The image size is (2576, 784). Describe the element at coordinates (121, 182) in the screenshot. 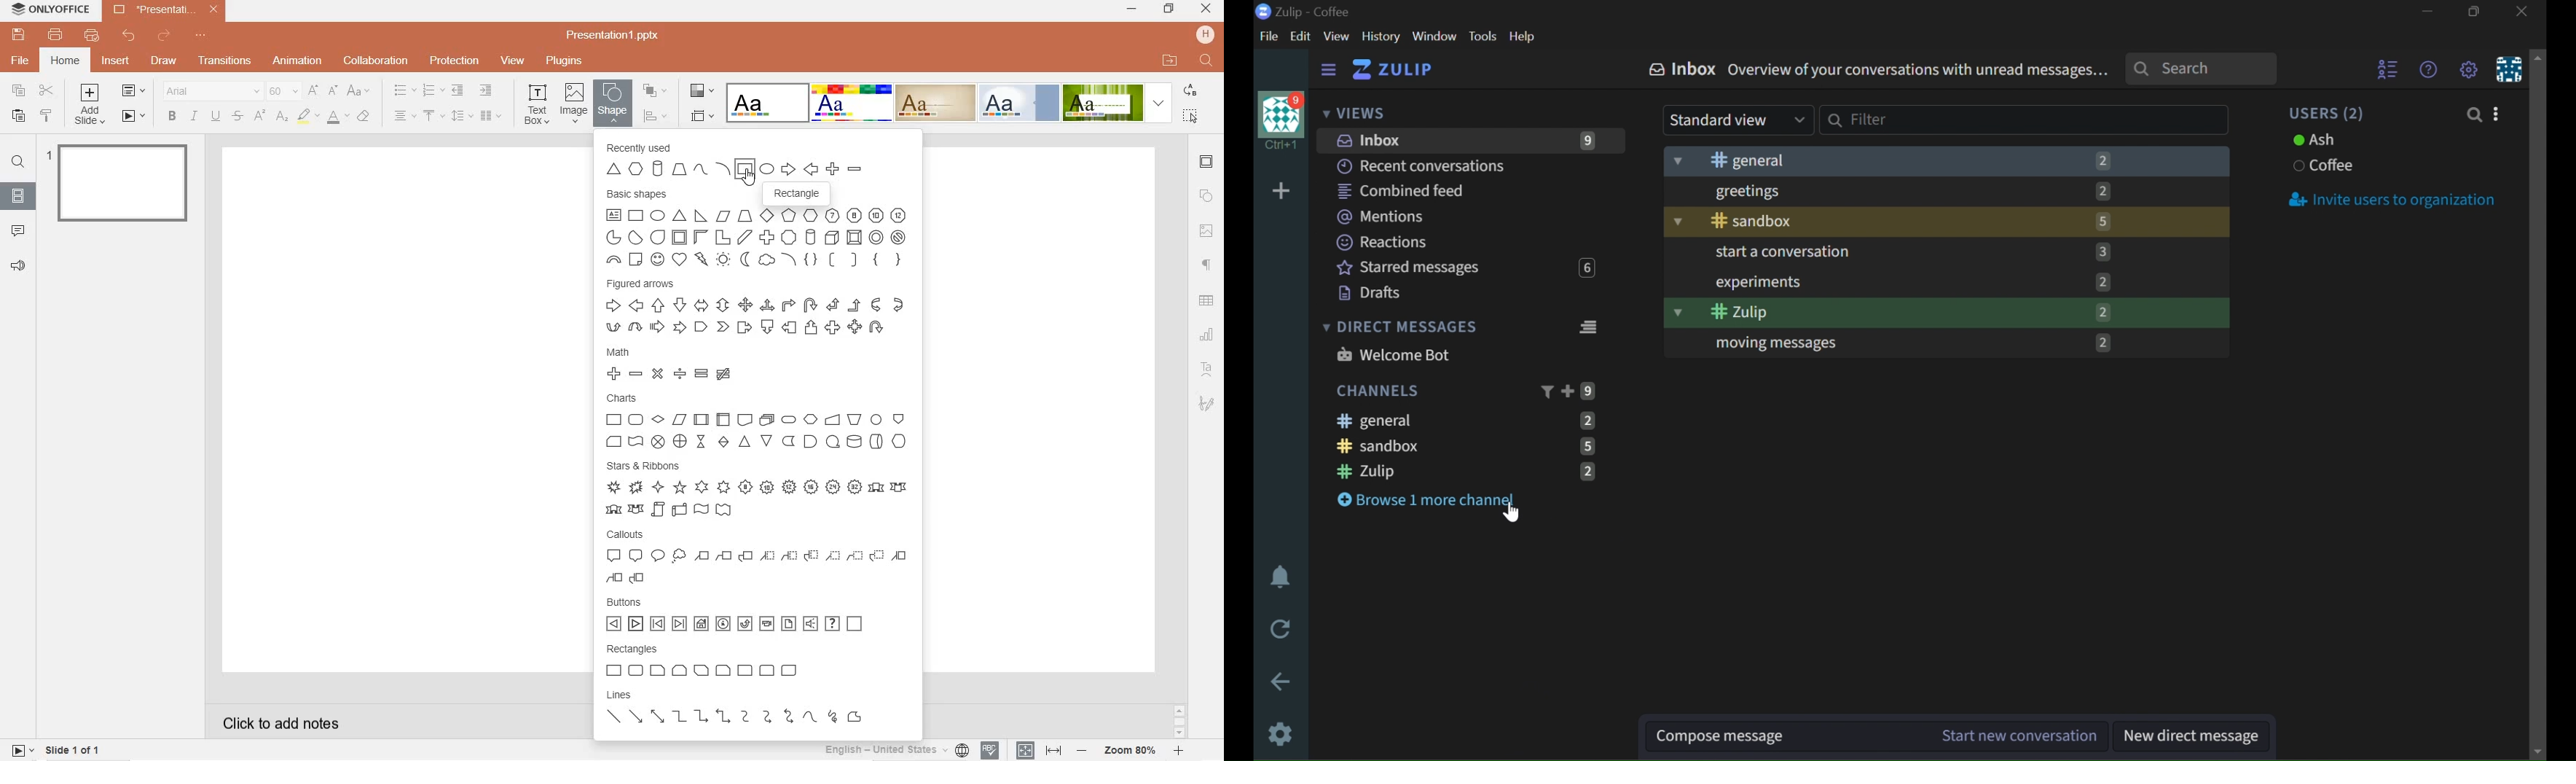

I see `slide 1` at that location.